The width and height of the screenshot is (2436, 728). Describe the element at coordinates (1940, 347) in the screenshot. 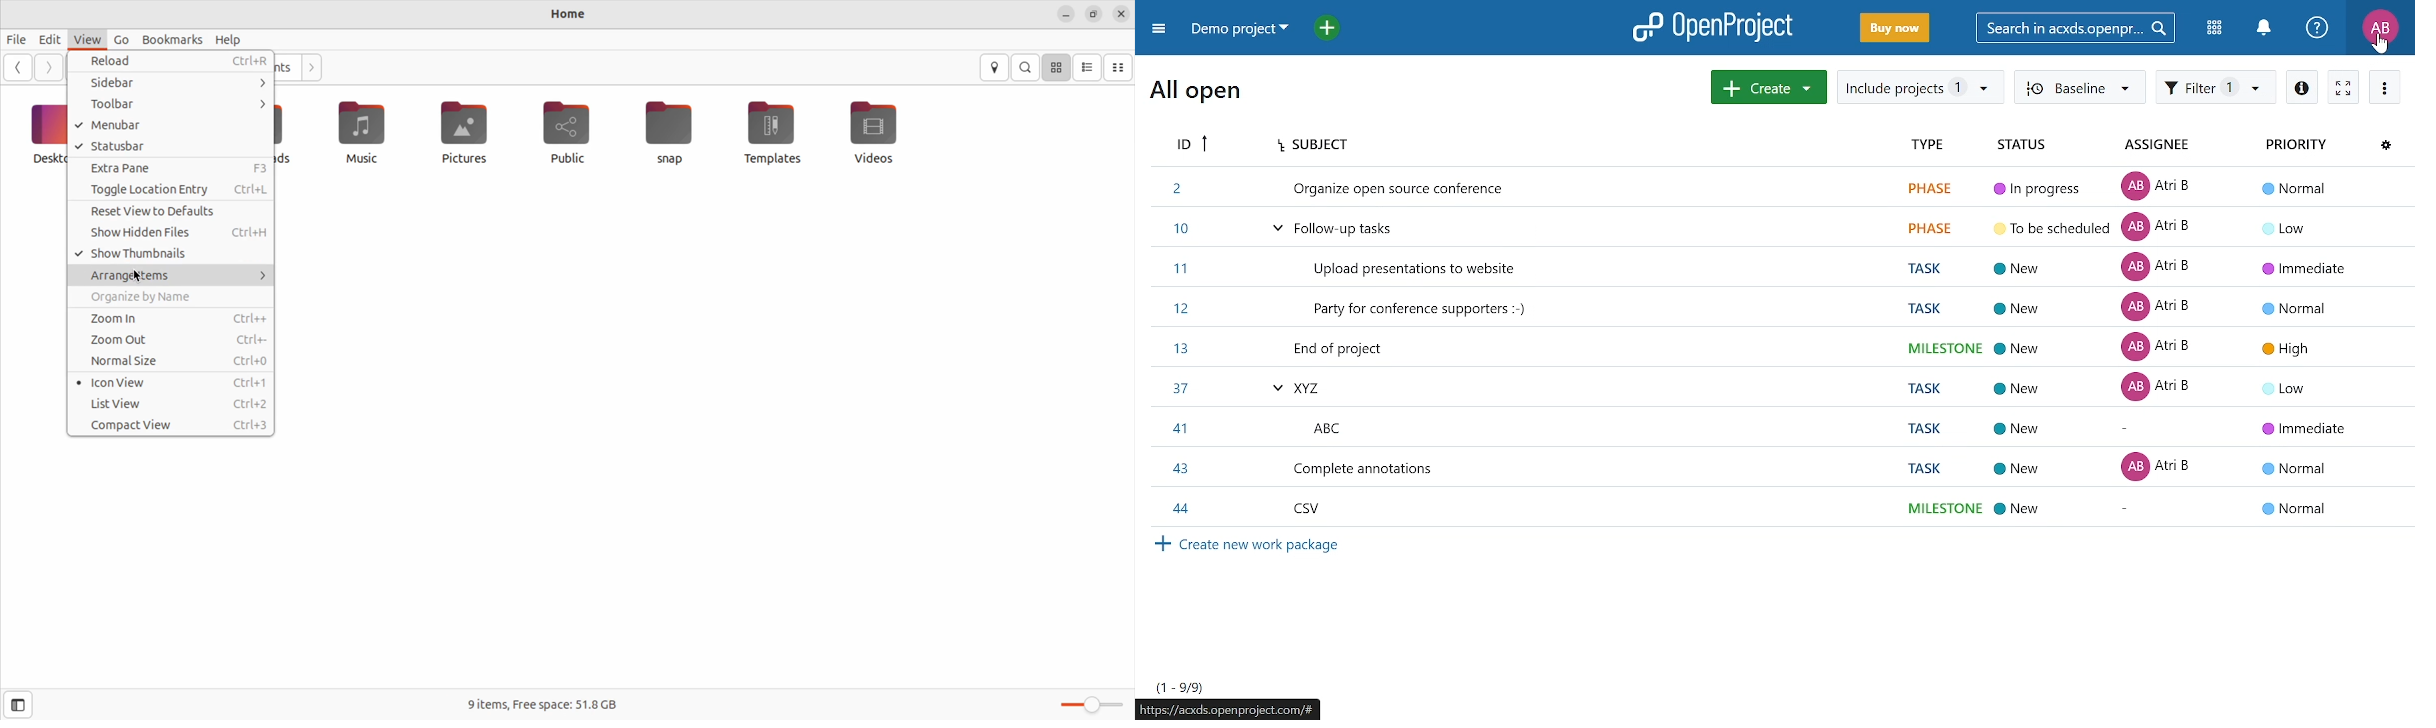

I see `task types` at that location.